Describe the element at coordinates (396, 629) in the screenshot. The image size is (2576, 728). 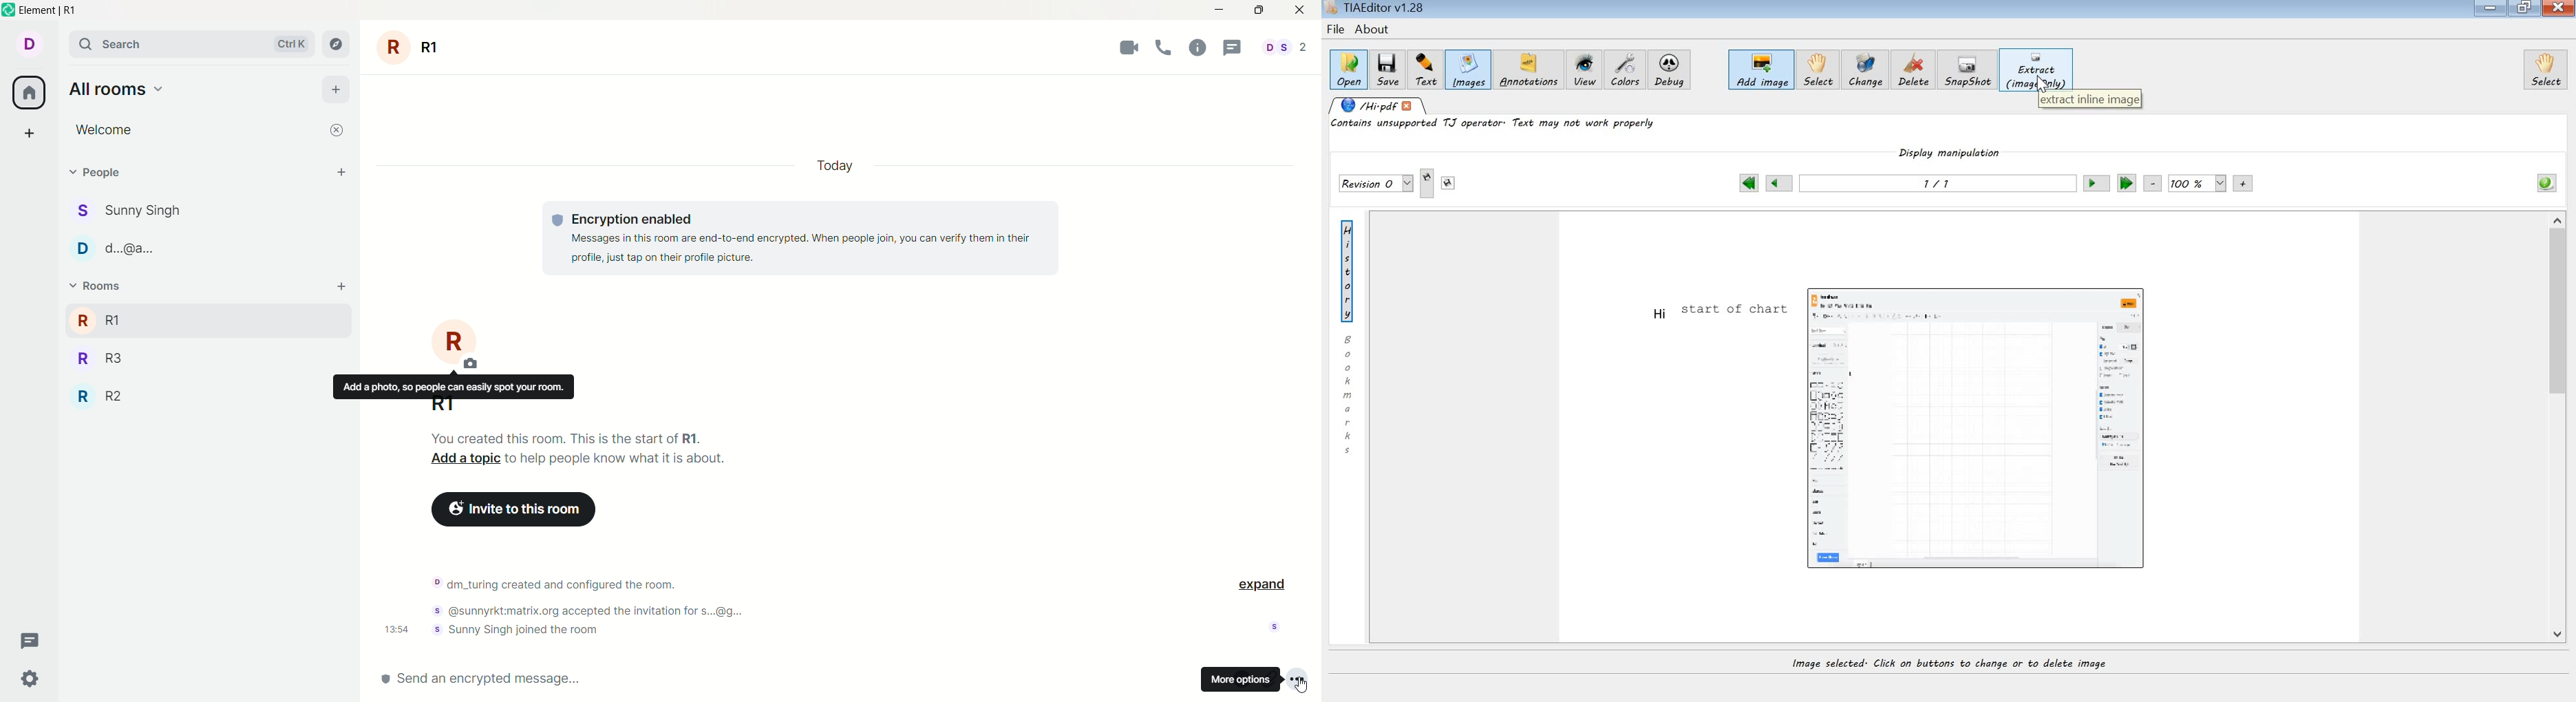
I see `Time notification was sent` at that location.